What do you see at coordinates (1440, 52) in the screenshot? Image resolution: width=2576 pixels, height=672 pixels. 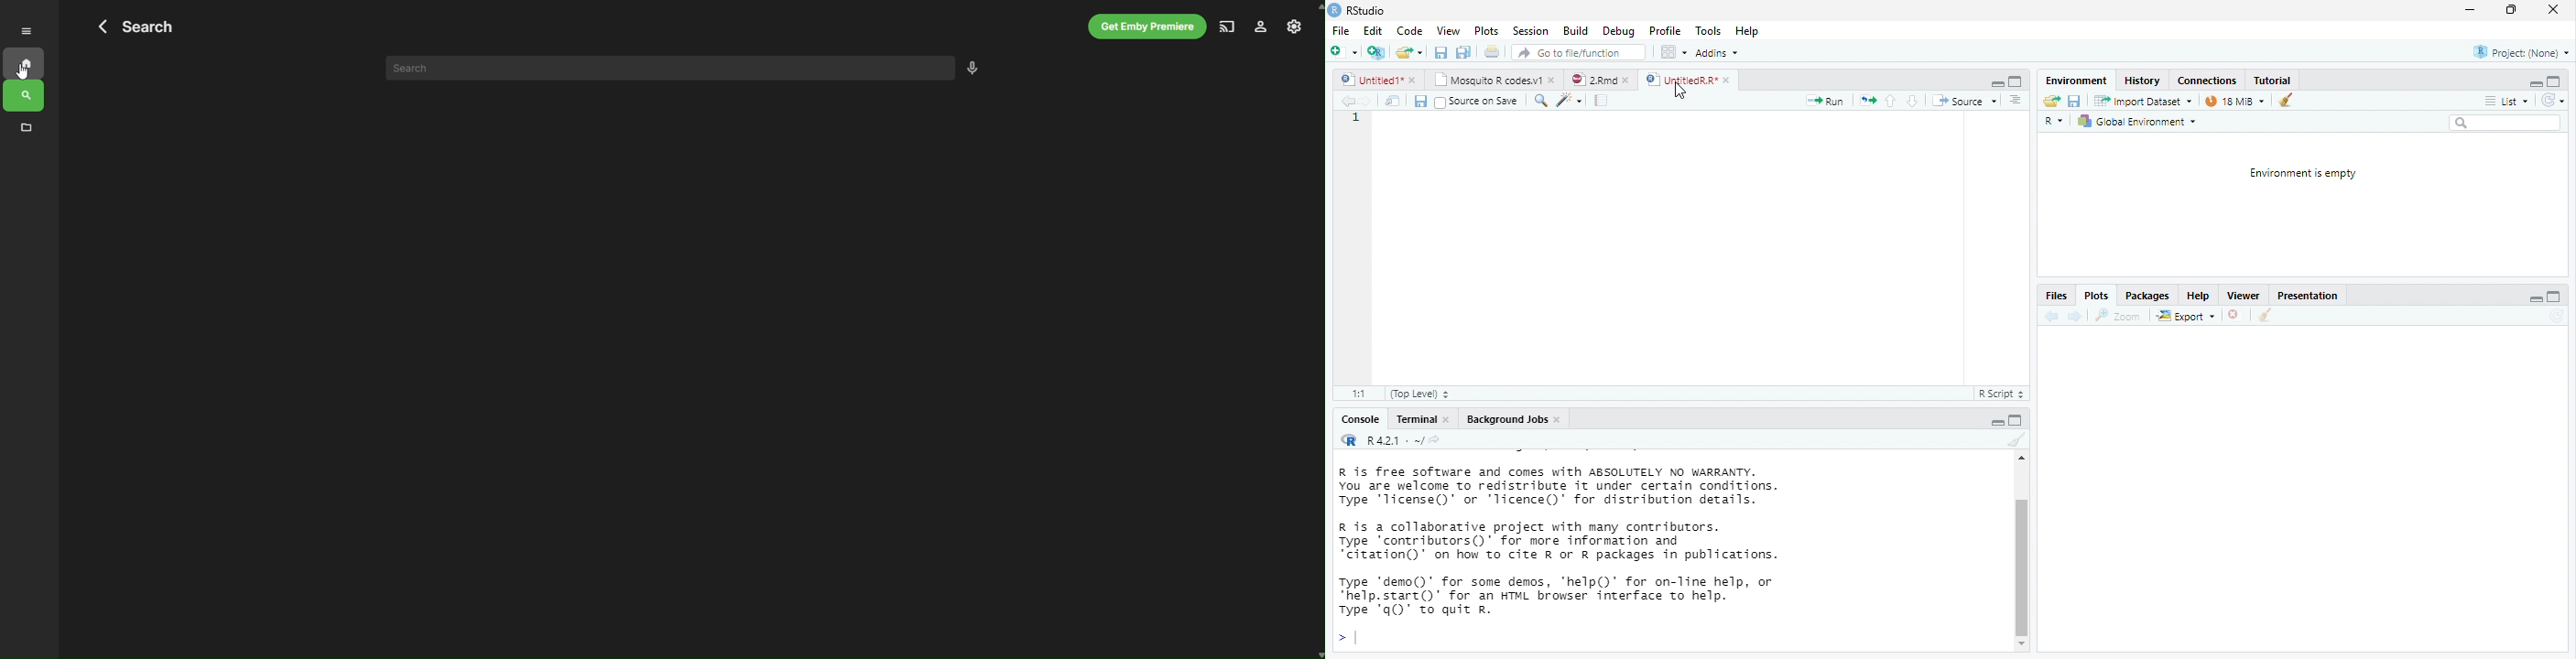 I see `save all open document` at bounding box center [1440, 52].